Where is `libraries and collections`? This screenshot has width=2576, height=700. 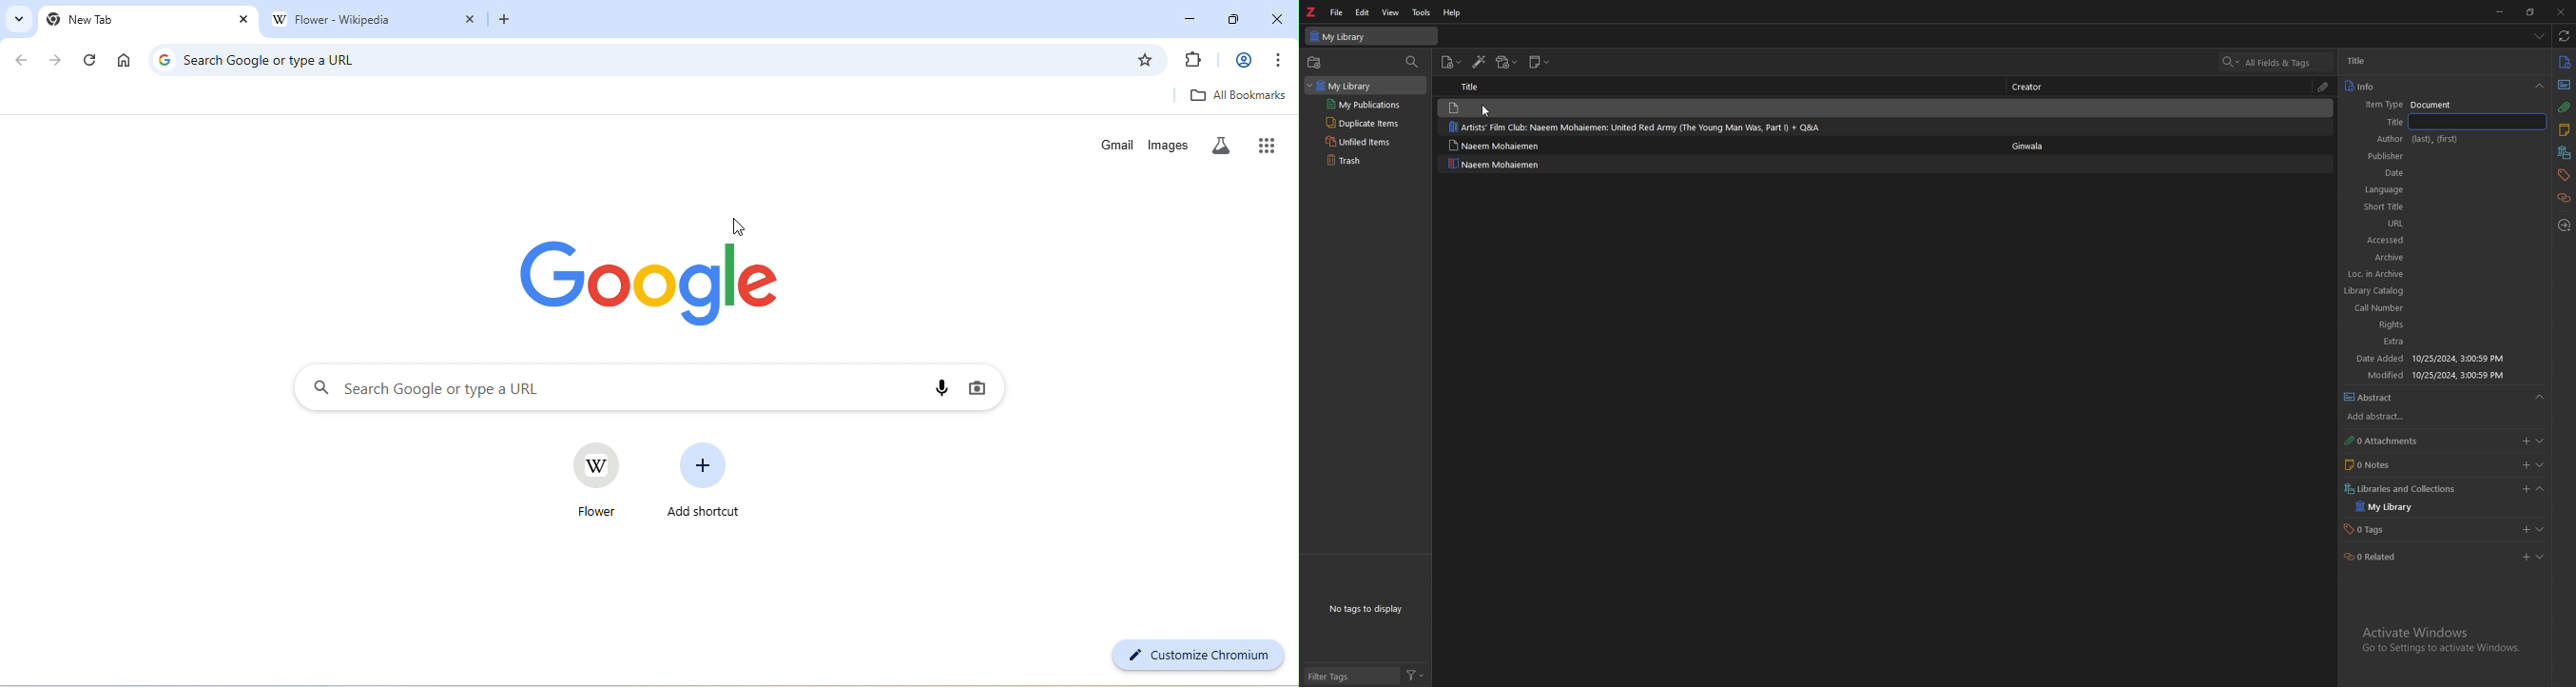
libraries and collections is located at coordinates (2566, 152).